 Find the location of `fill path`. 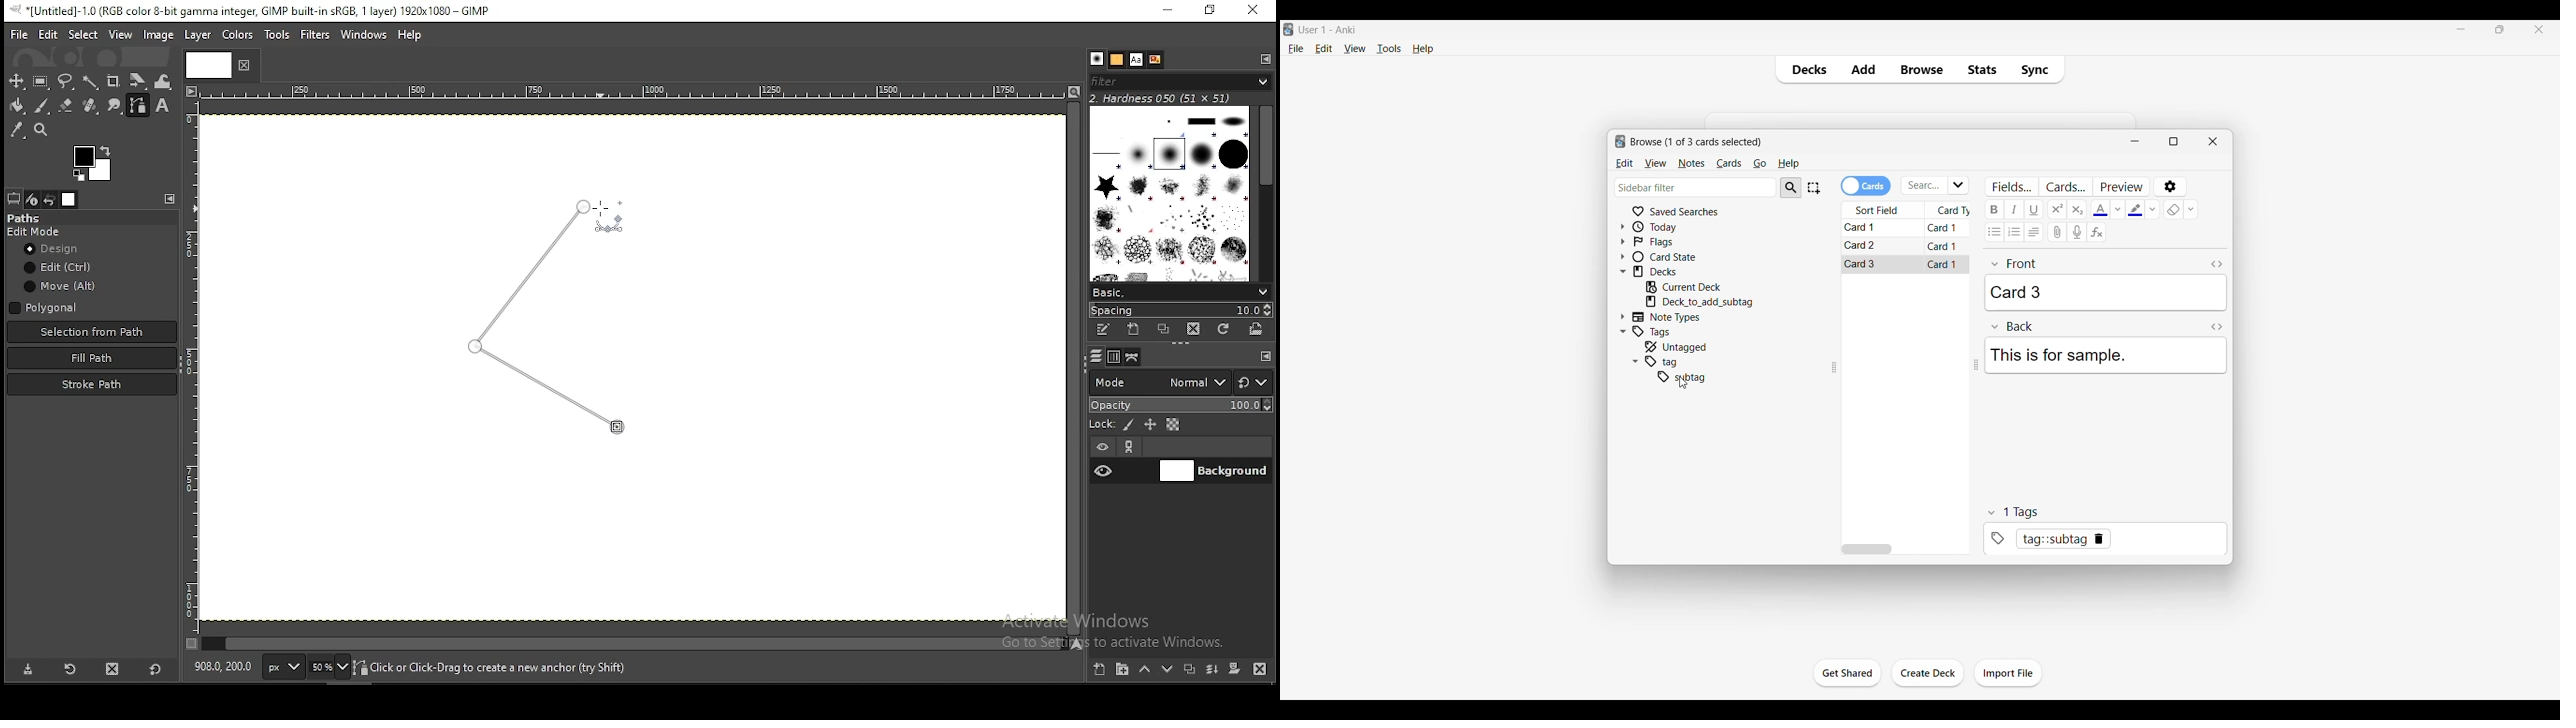

fill path is located at coordinates (92, 357).